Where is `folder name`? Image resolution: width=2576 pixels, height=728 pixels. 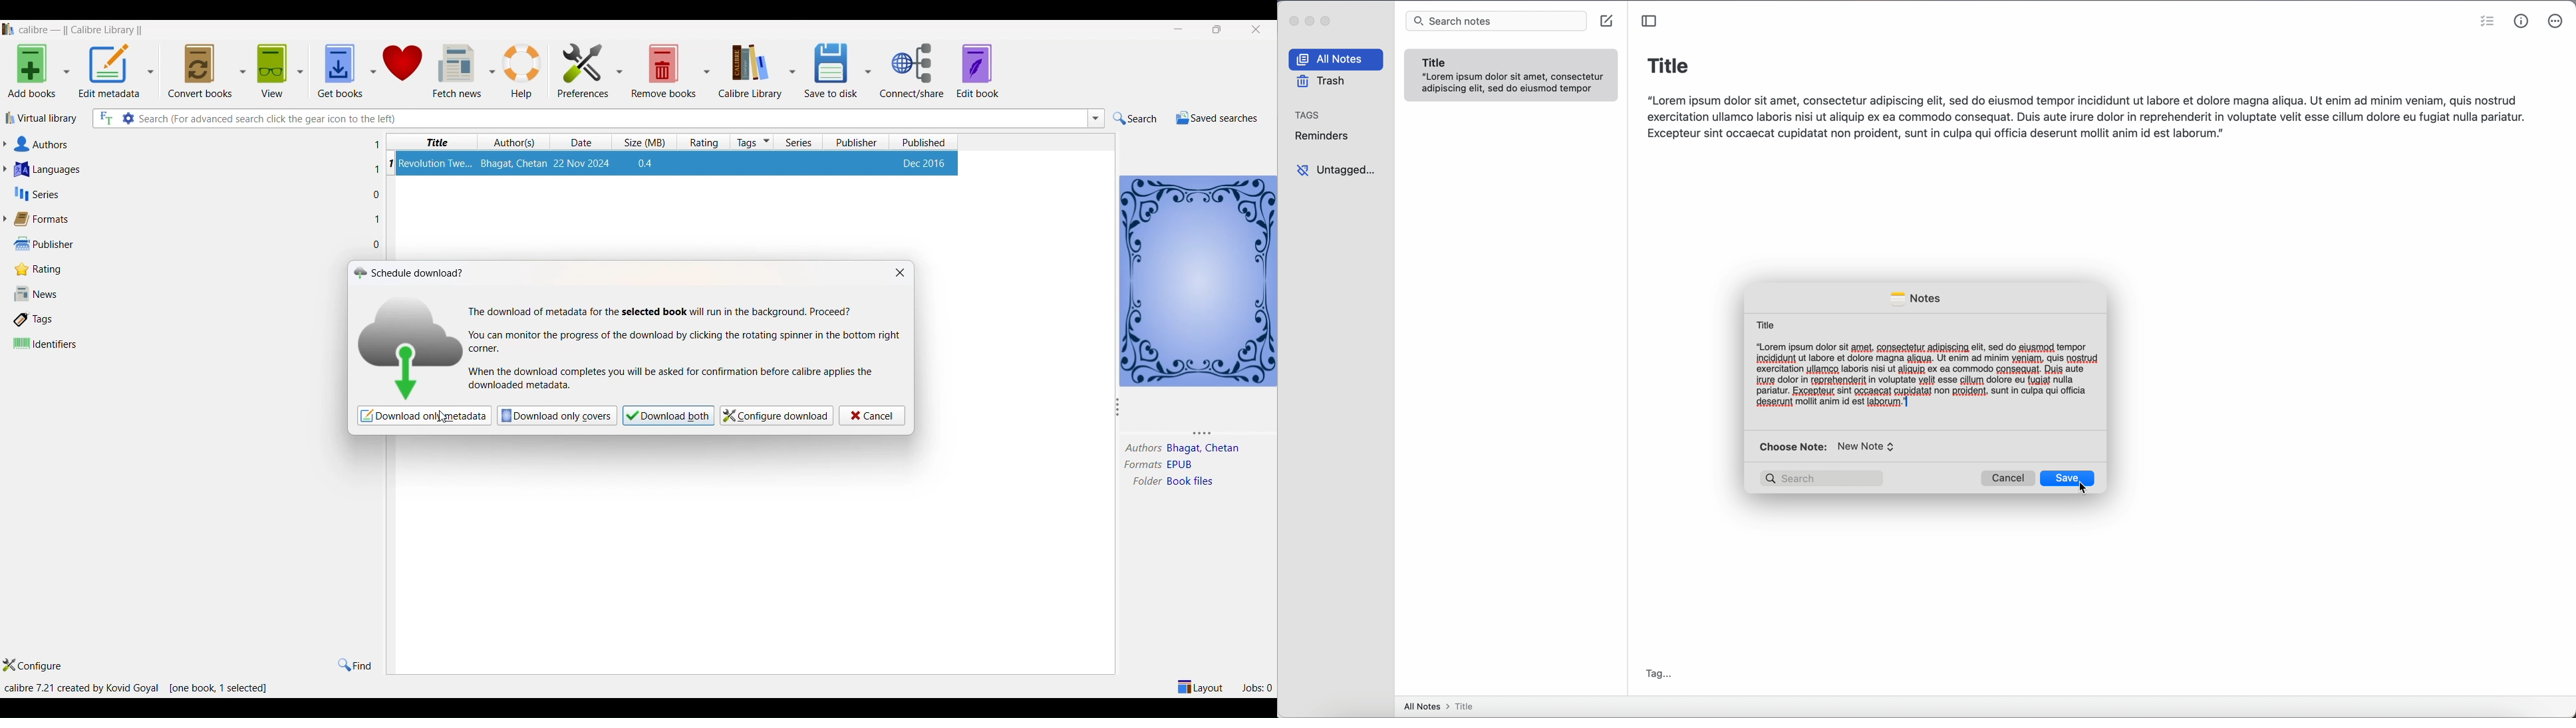
folder name is located at coordinates (1192, 485).